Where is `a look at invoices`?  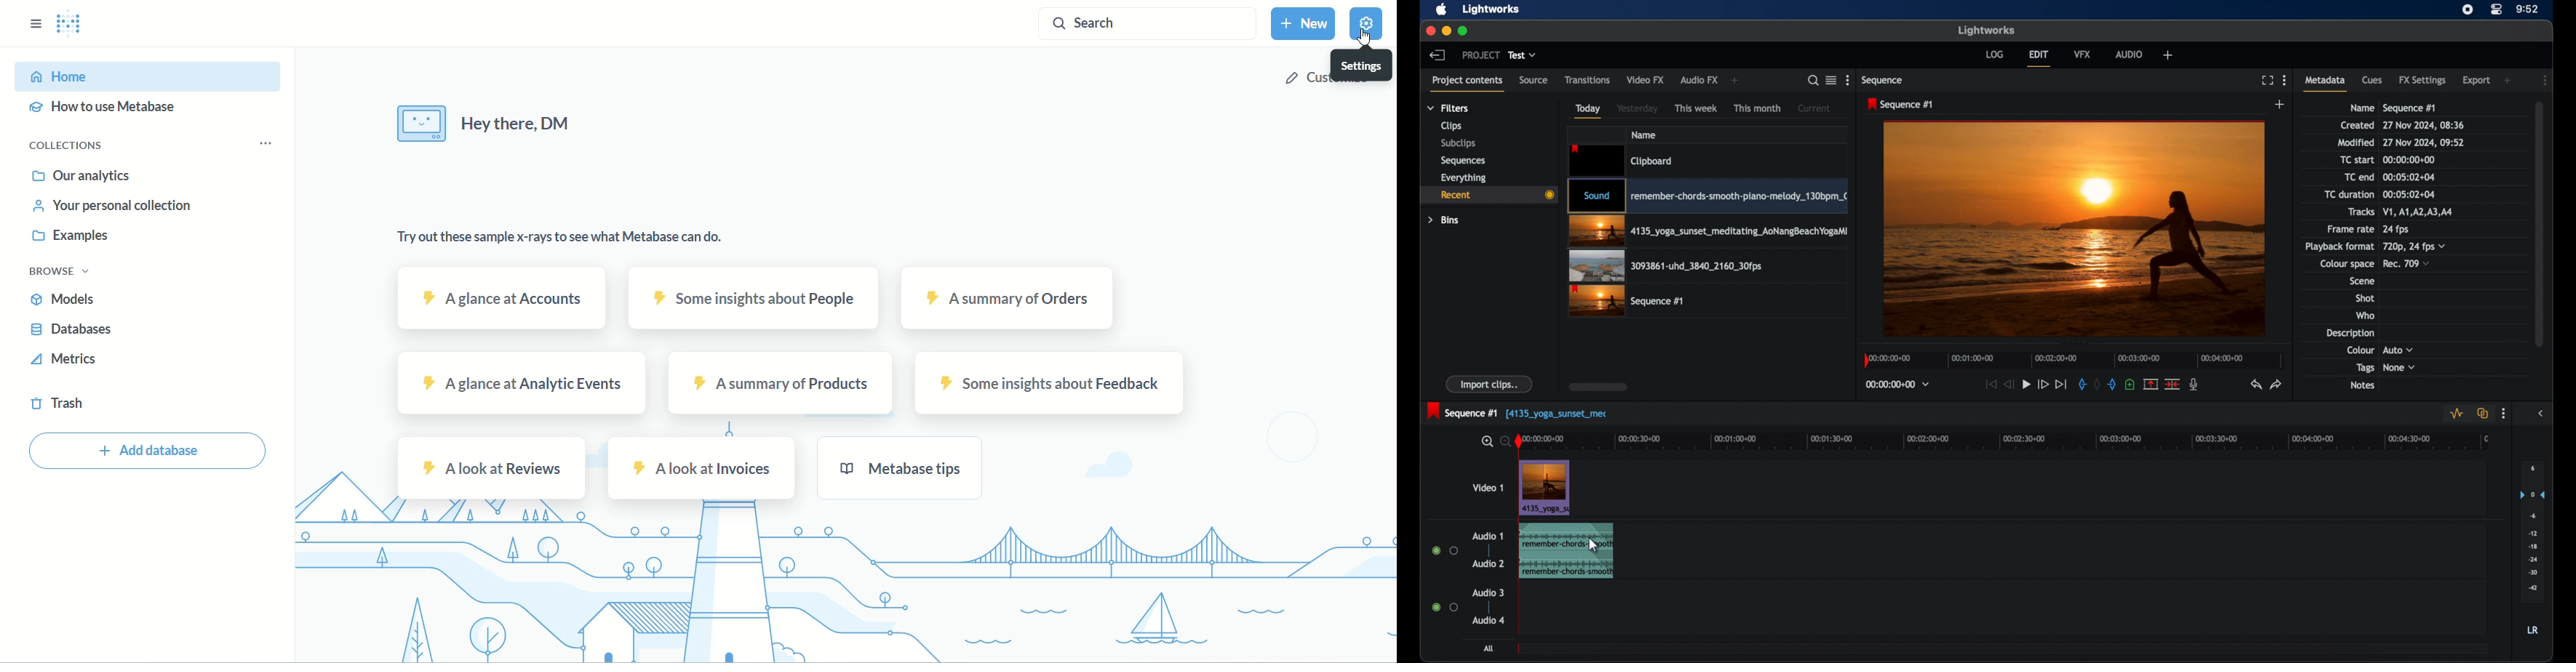
a look at invoices is located at coordinates (701, 469).